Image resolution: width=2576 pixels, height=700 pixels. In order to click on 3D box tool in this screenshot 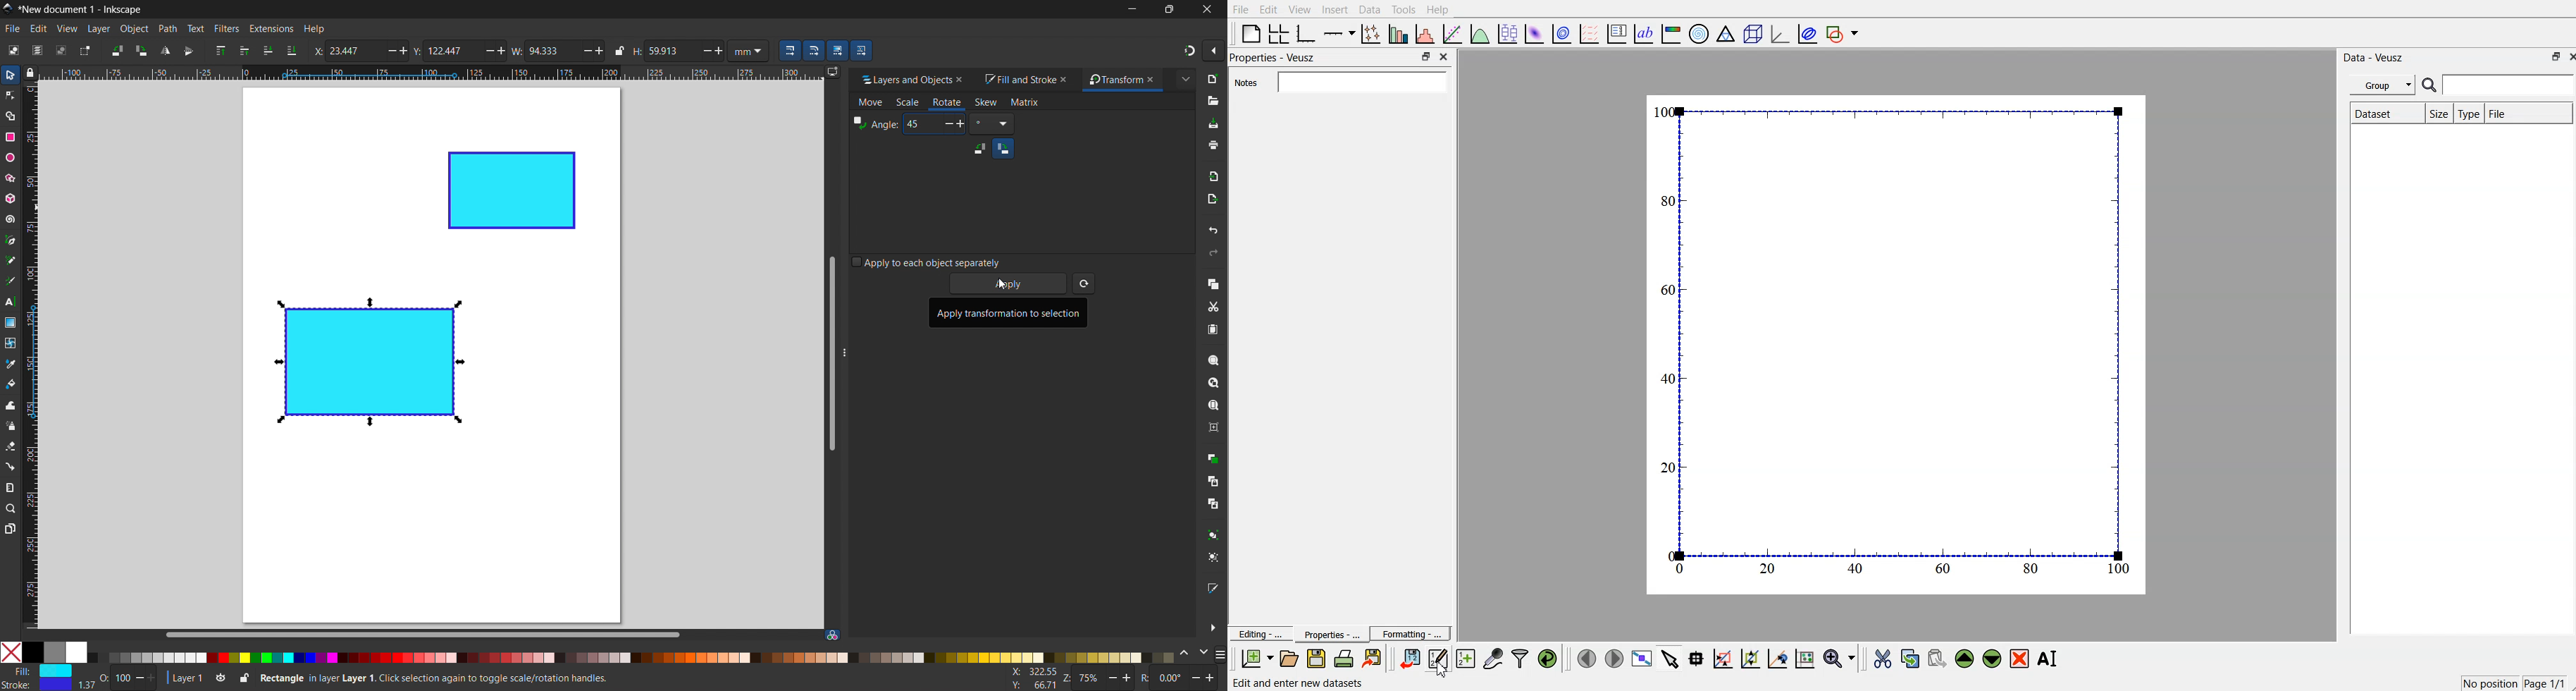, I will do `click(9, 198)`.